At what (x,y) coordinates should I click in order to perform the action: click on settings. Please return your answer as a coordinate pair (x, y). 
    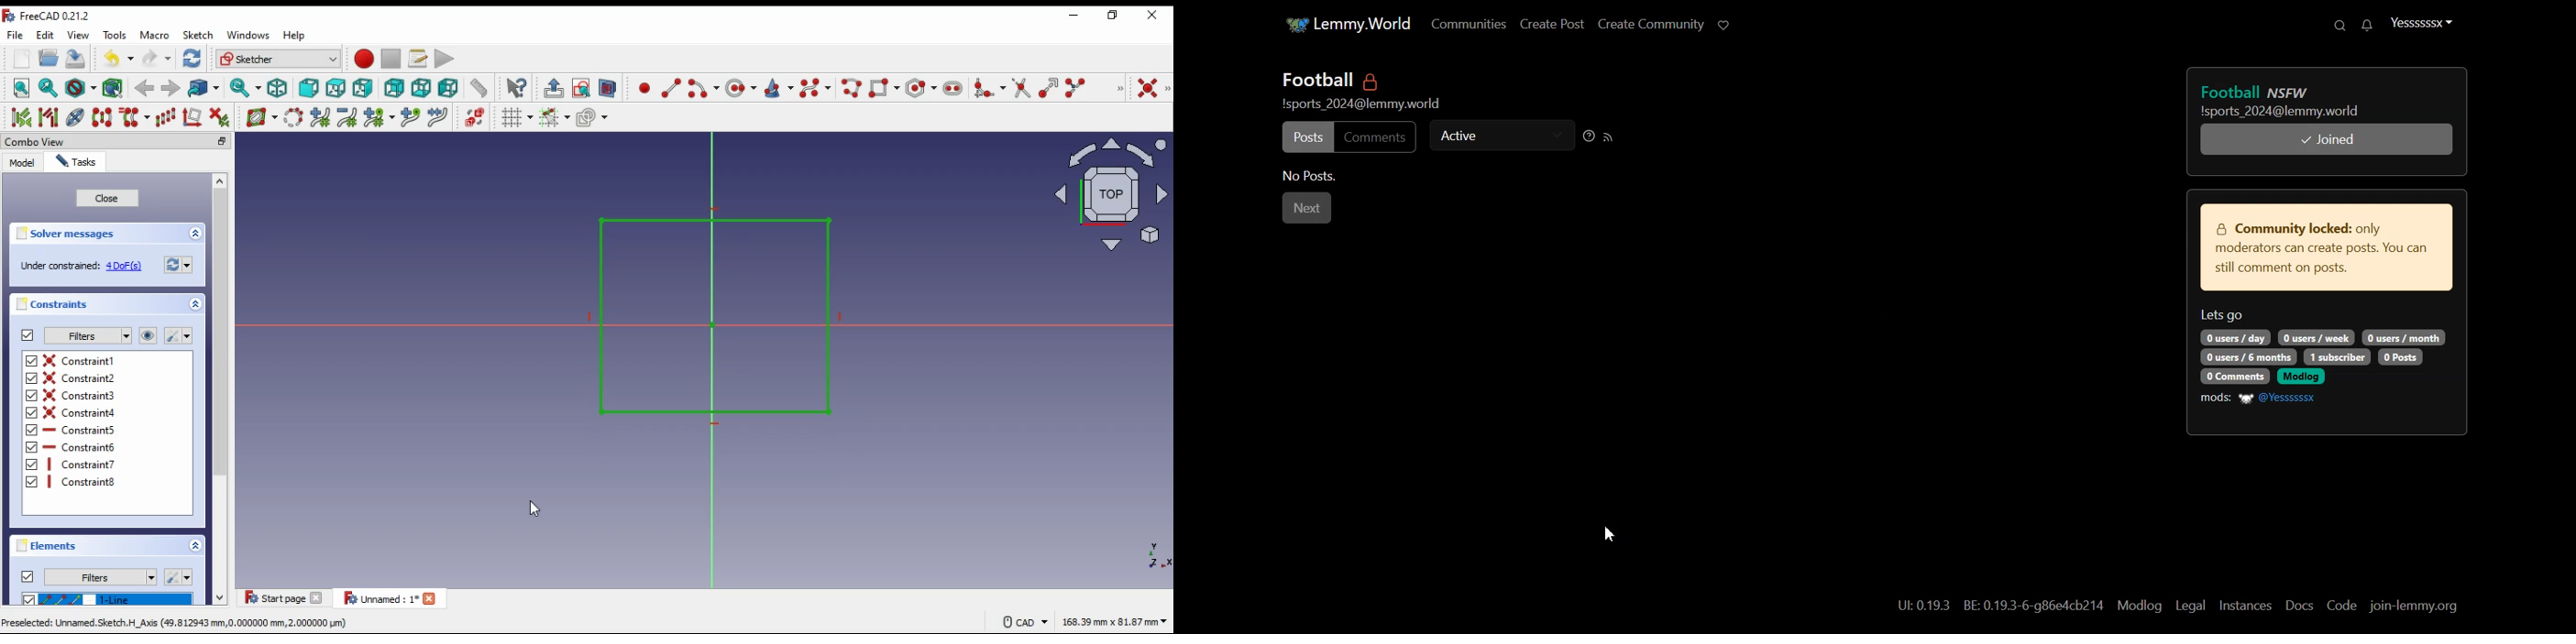
    Looking at the image, I should click on (178, 575).